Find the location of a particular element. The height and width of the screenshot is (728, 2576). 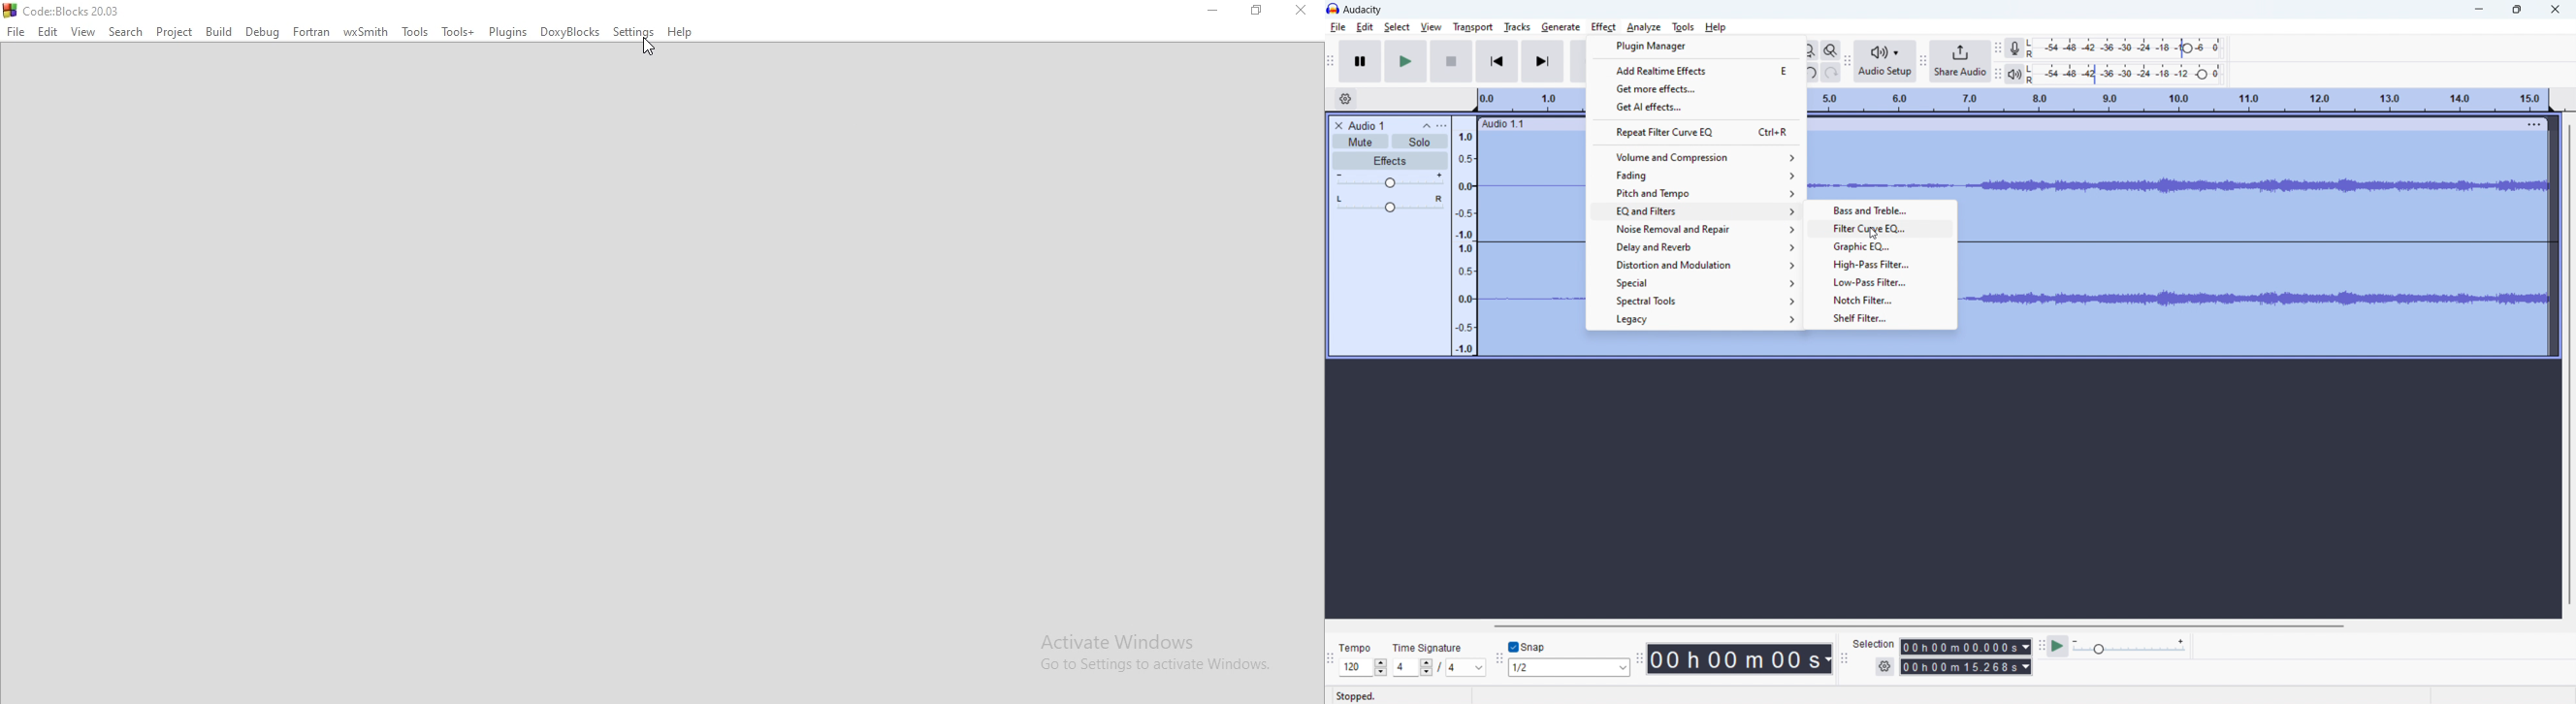

Build is located at coordinates (219, 30).